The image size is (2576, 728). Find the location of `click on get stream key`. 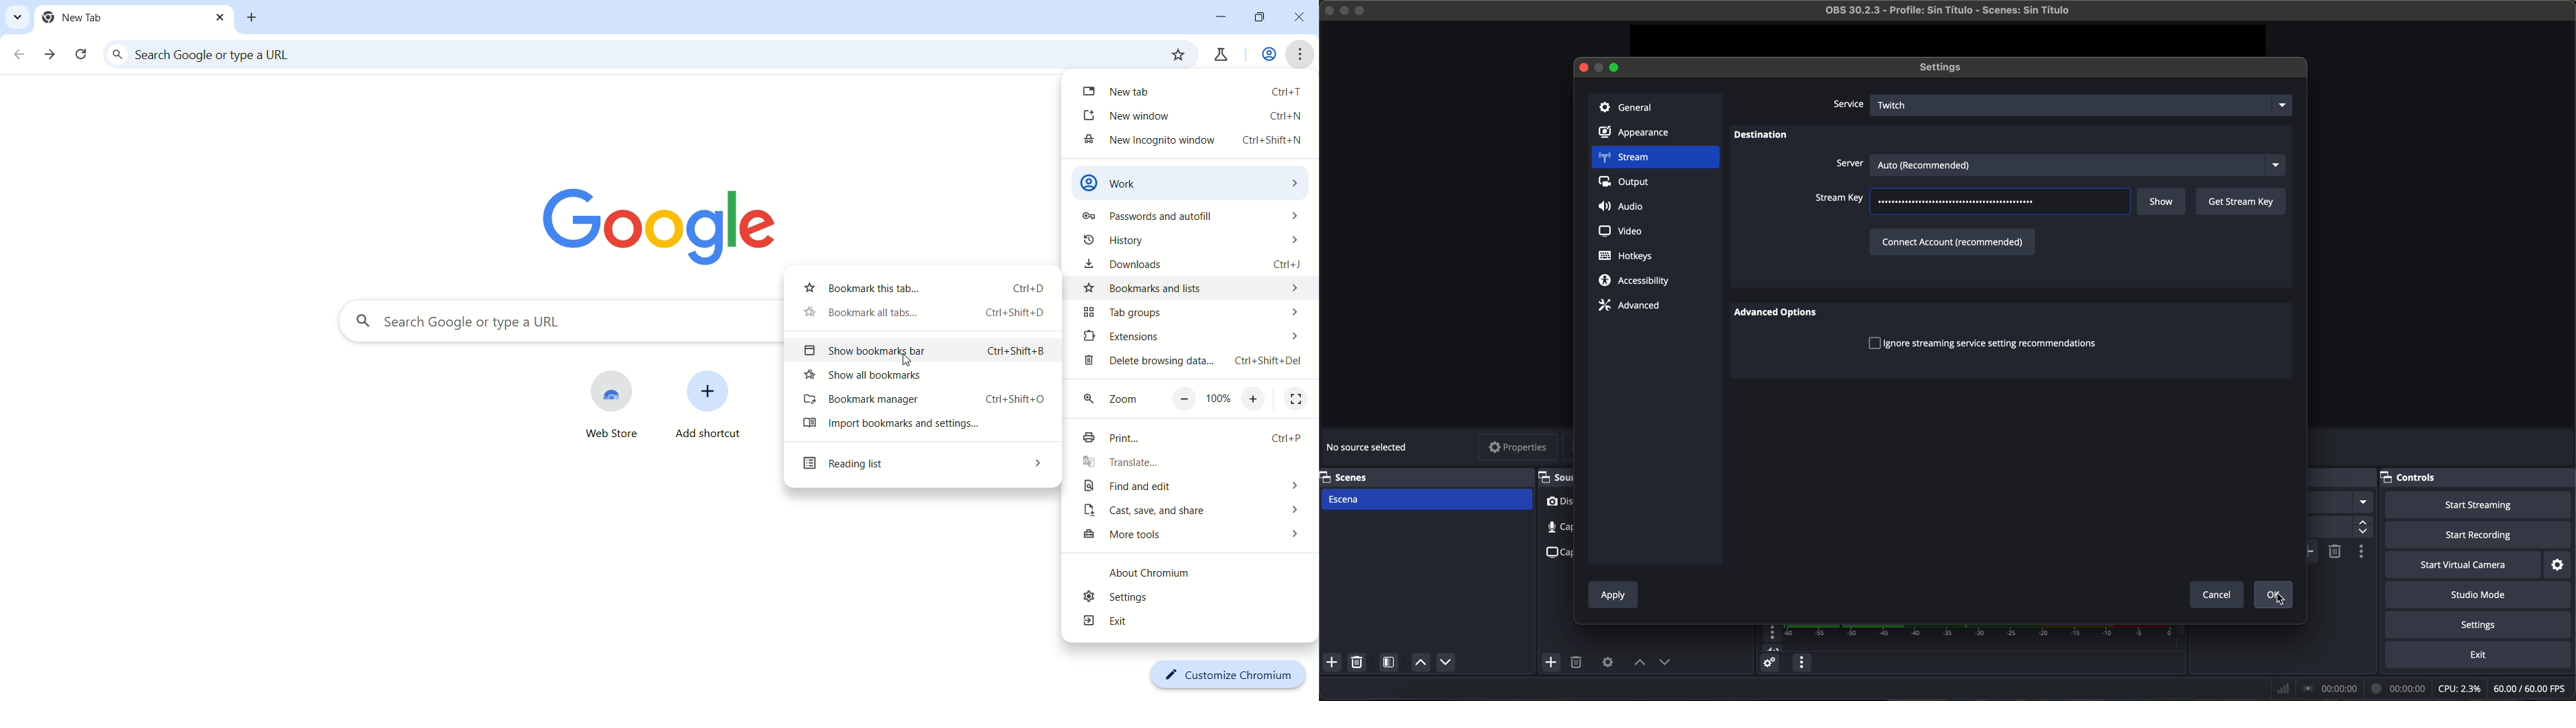

click on get stream key is located at coordinates (2241, 202).